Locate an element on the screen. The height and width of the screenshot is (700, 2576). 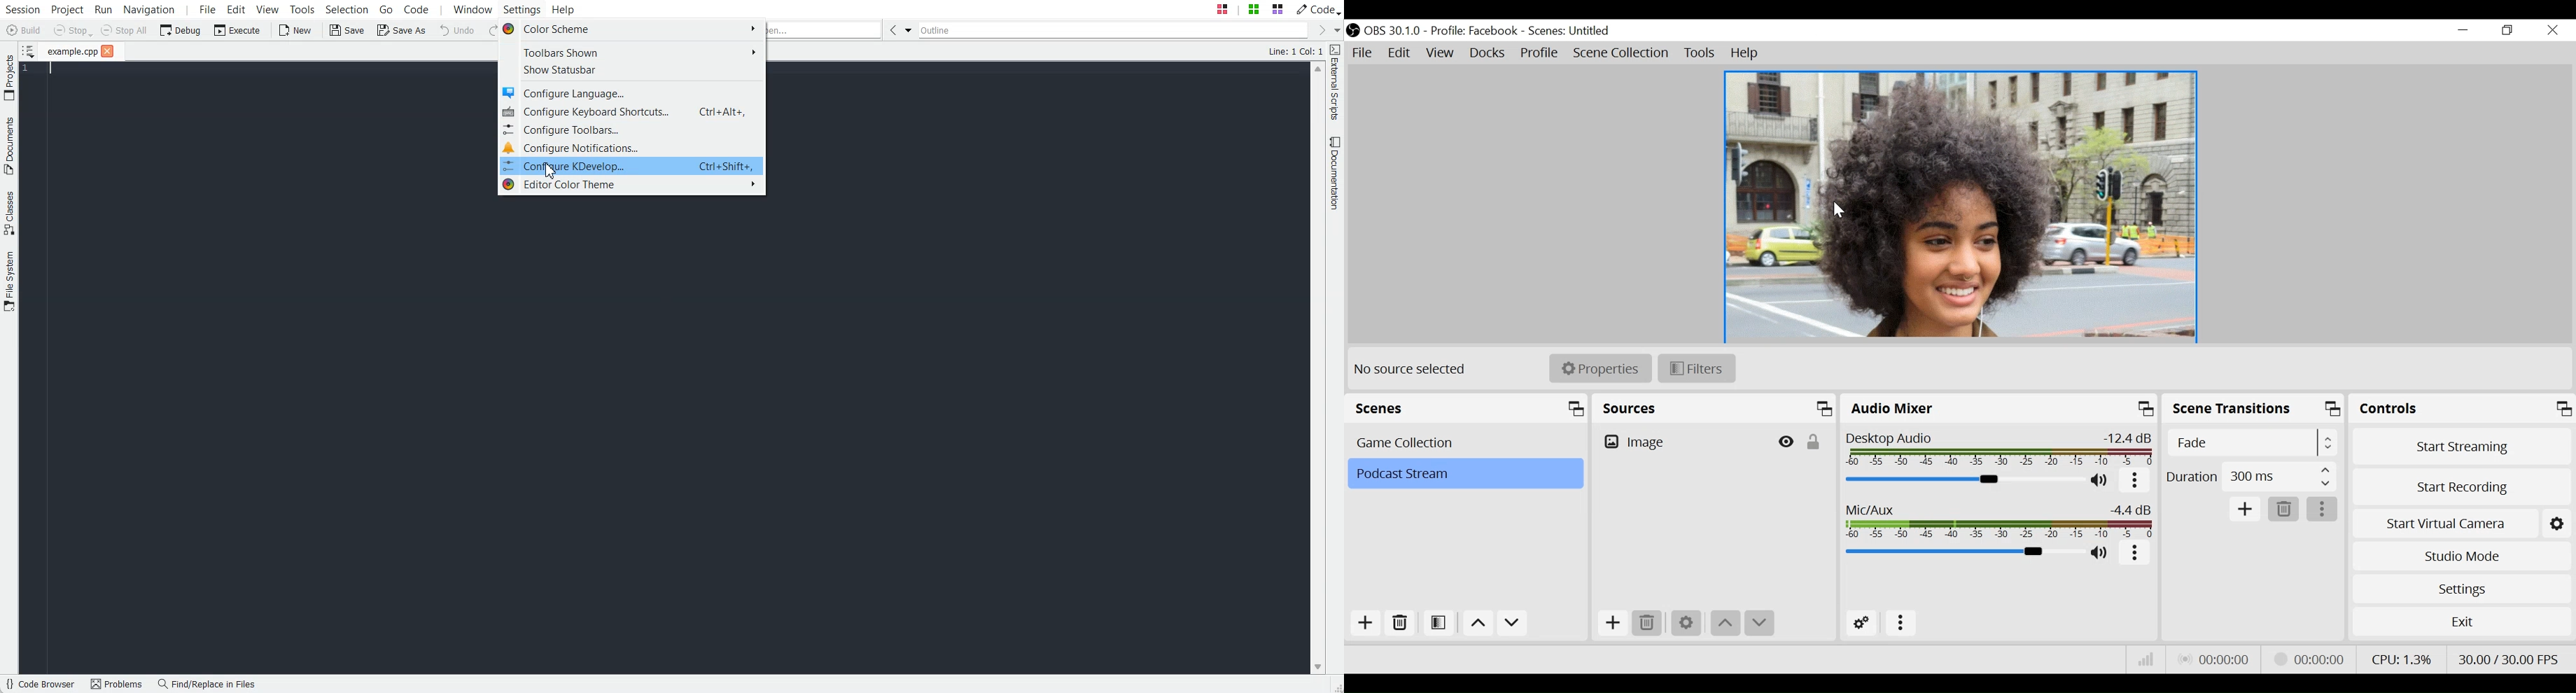
(un)lock is located at coordinates (1812, 442).